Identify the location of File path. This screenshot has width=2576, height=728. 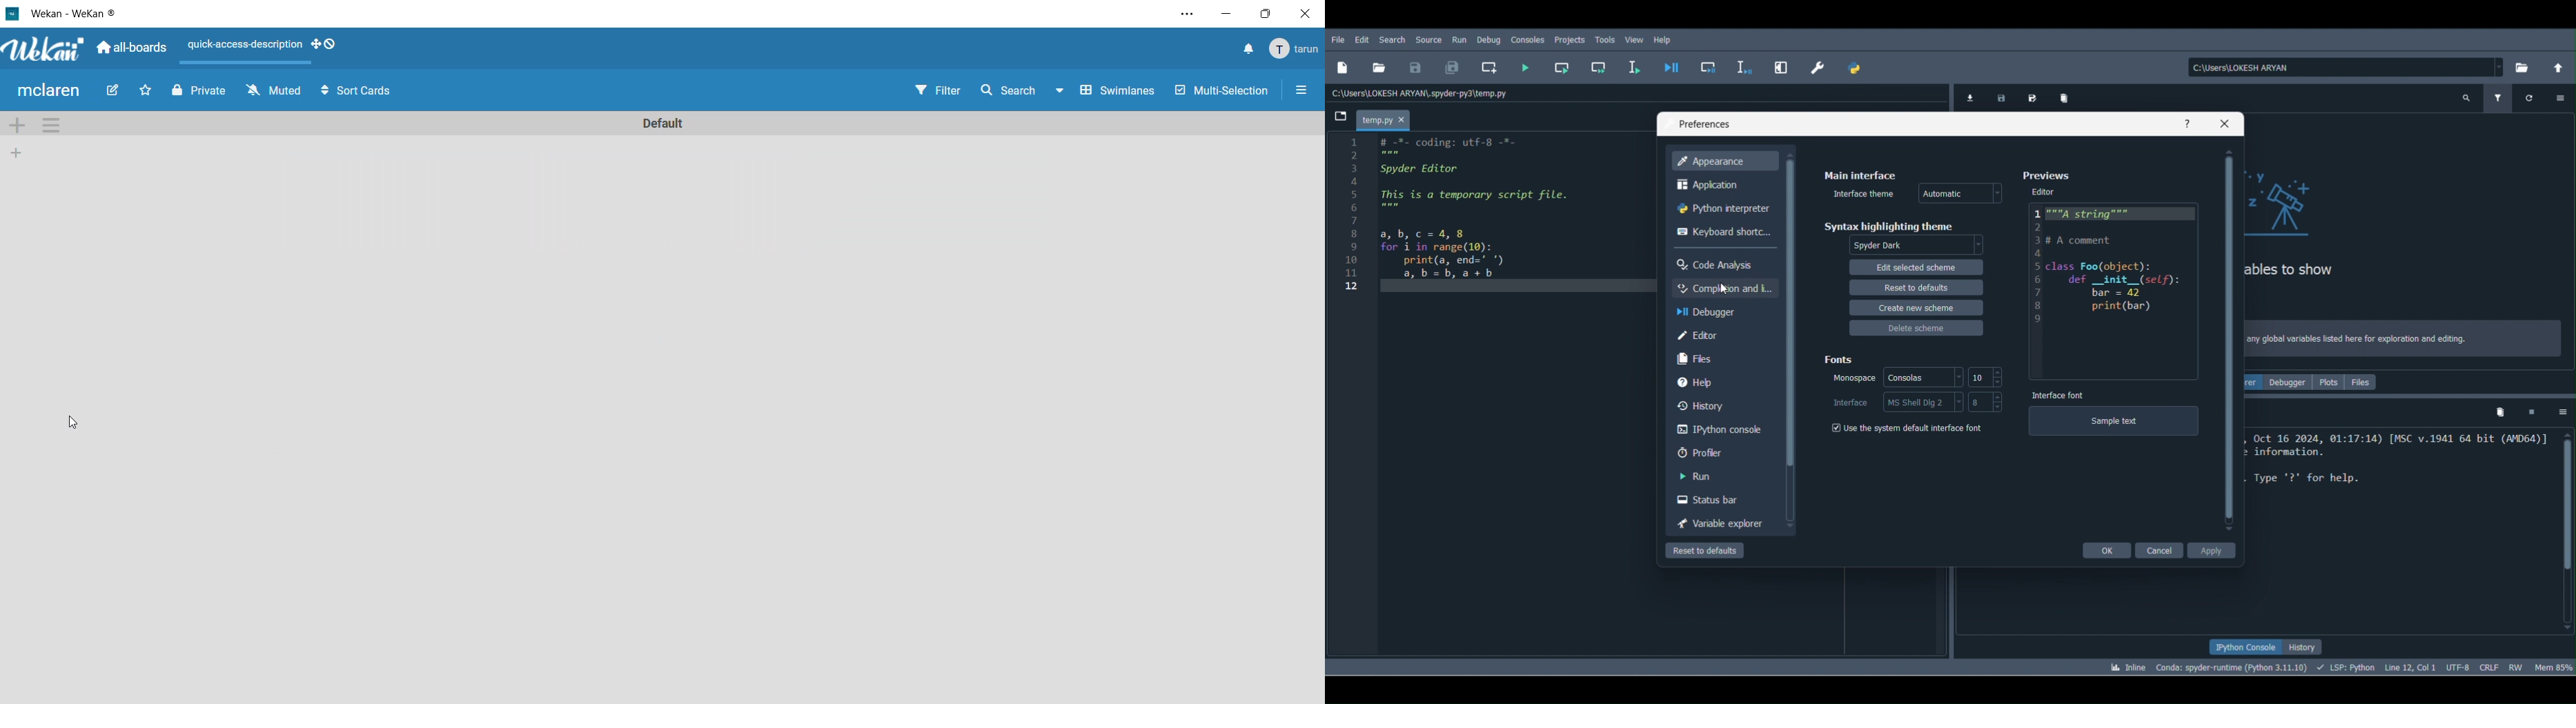
(2338, 67).